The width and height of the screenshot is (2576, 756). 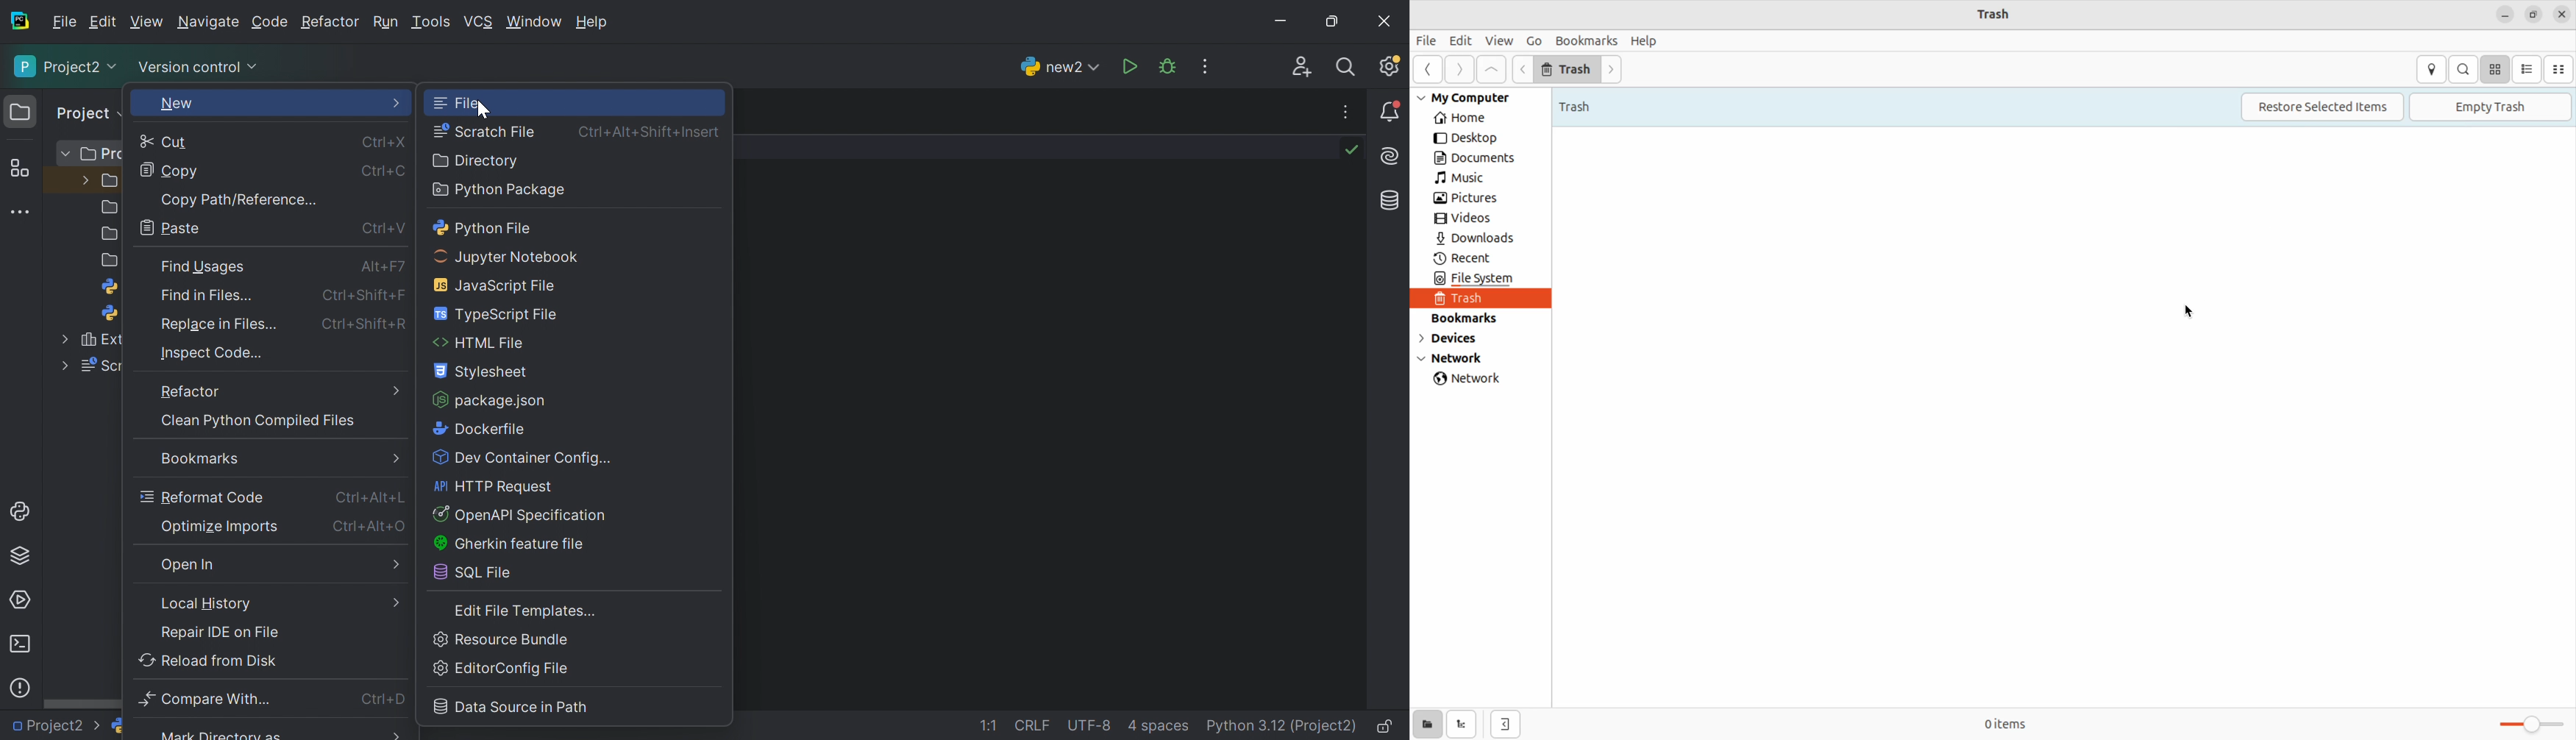 I want to click on Cut, so click(x=167, y=143).